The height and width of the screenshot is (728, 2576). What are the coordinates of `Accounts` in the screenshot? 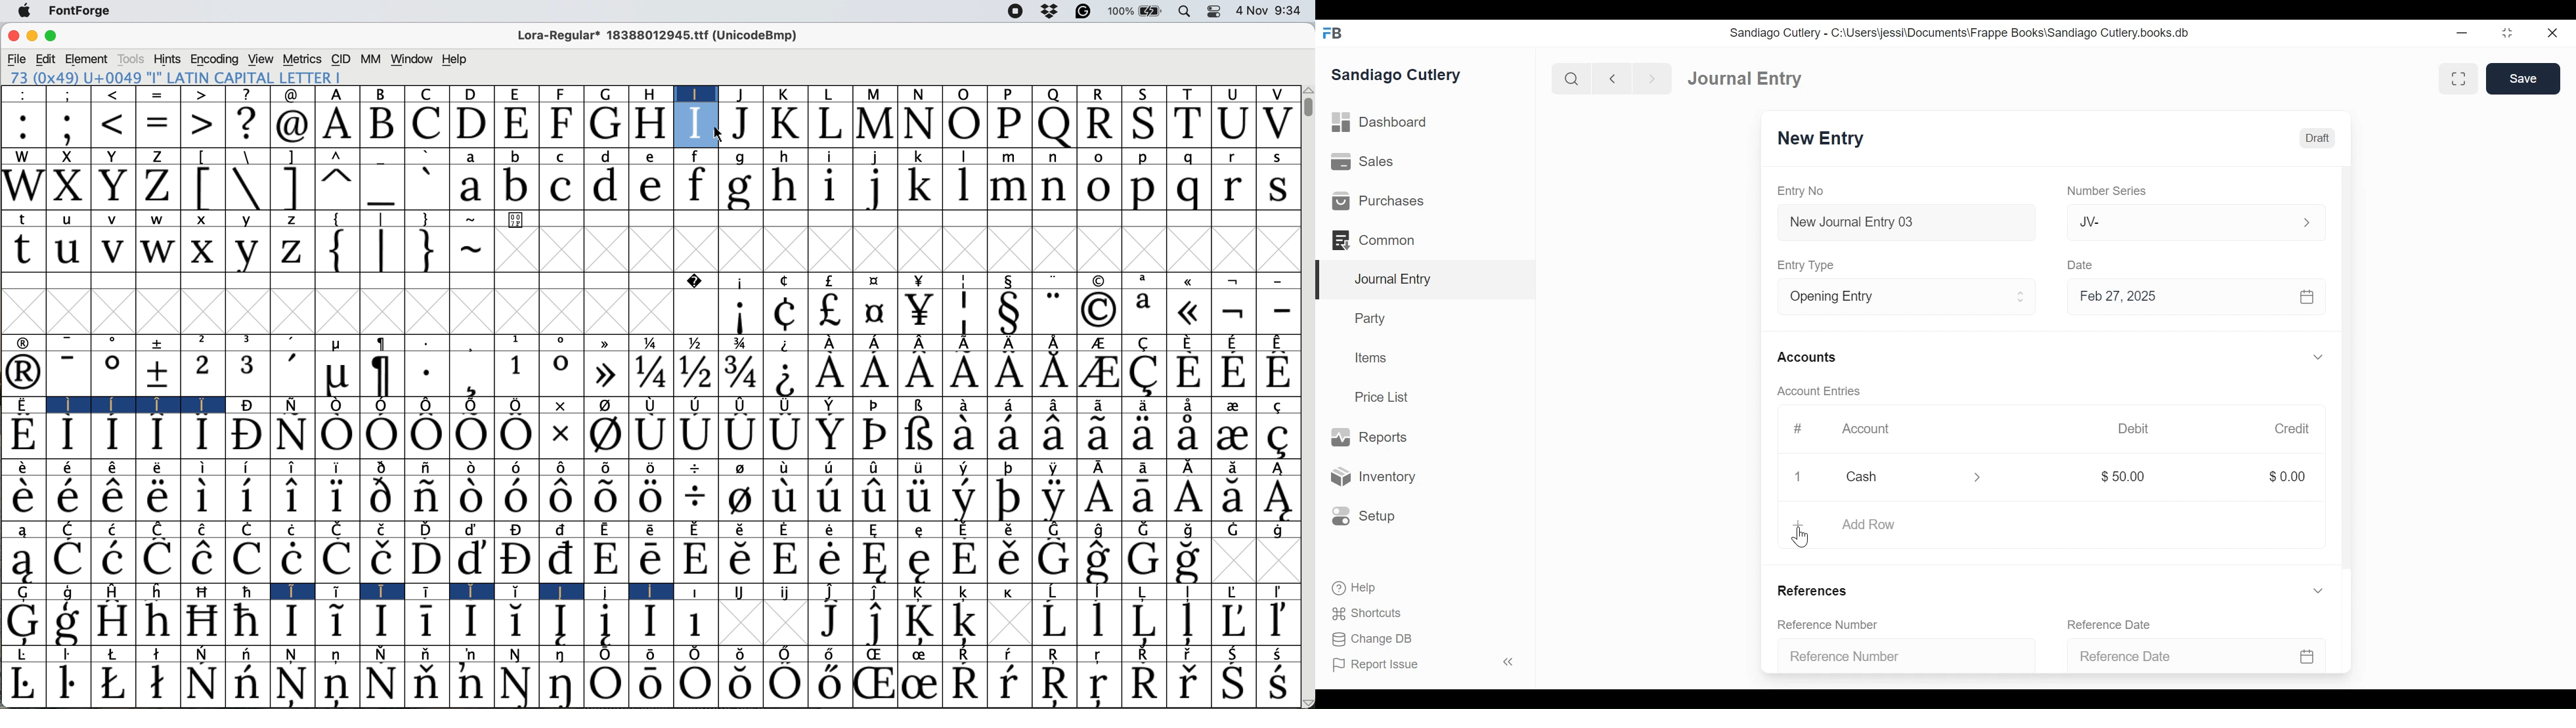 It's located at (1806, 358).